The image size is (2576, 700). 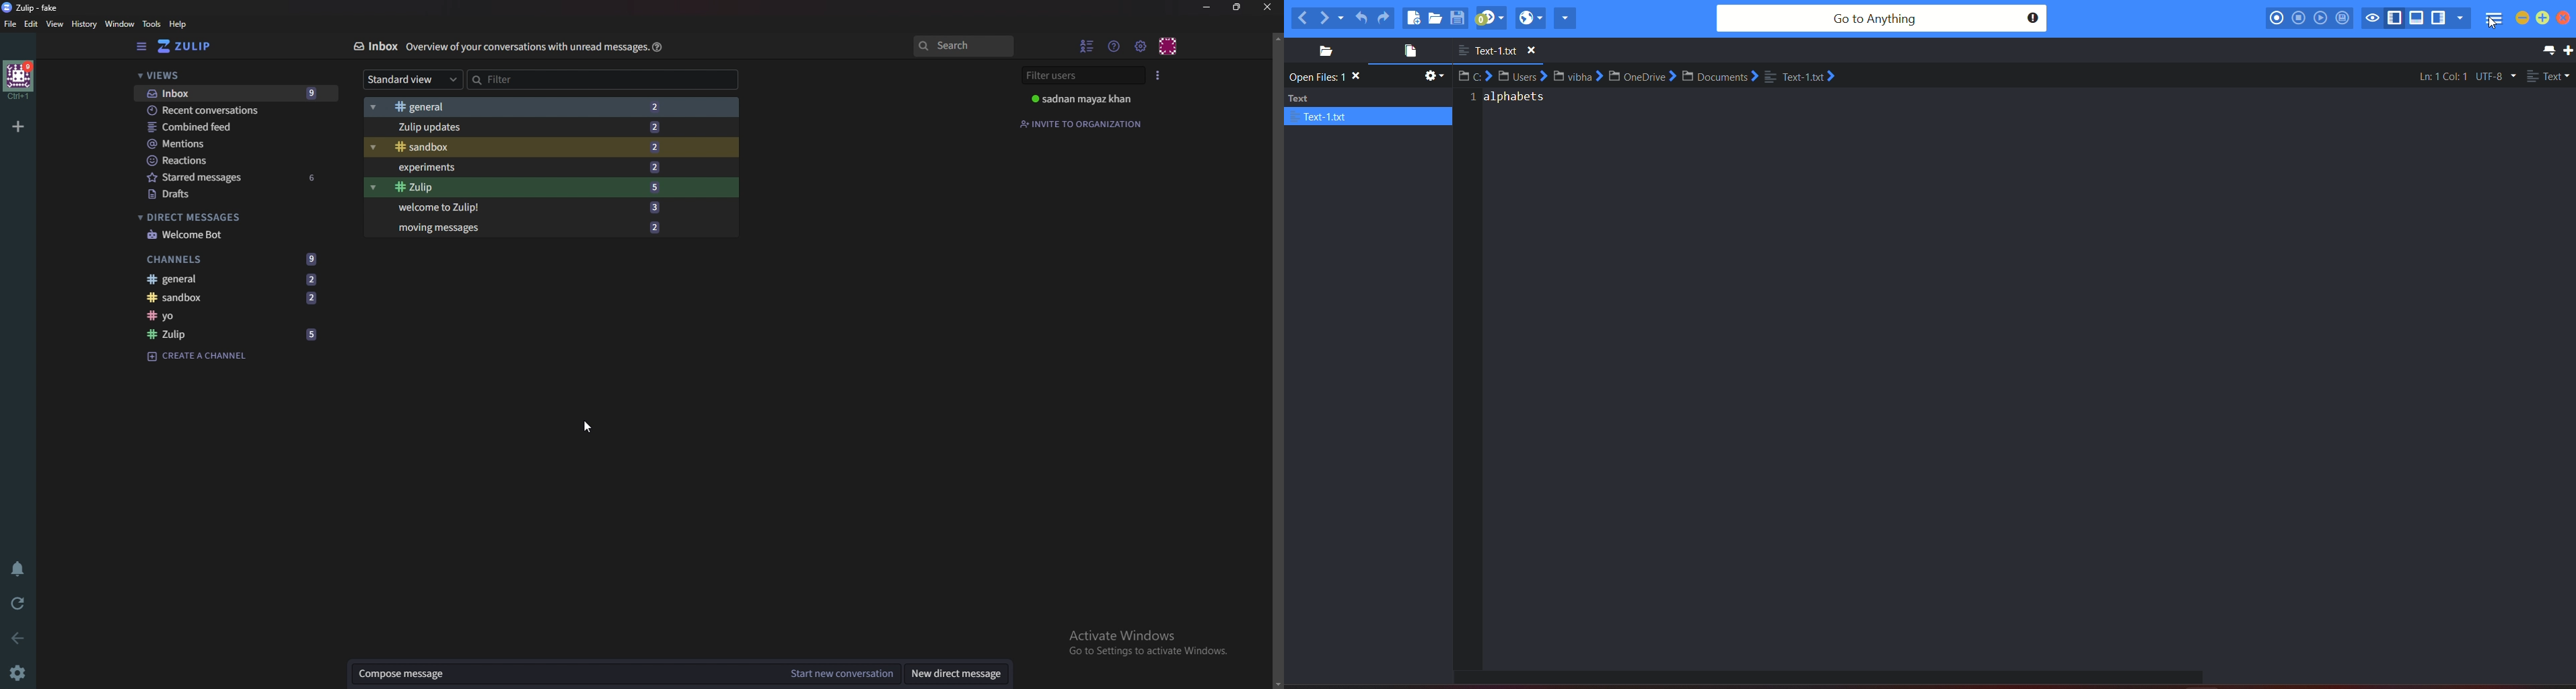 What do you see at coordinates (533, 207) in the screenshot?
I see `welcome to Zulip` at bounding box center [533, 207].